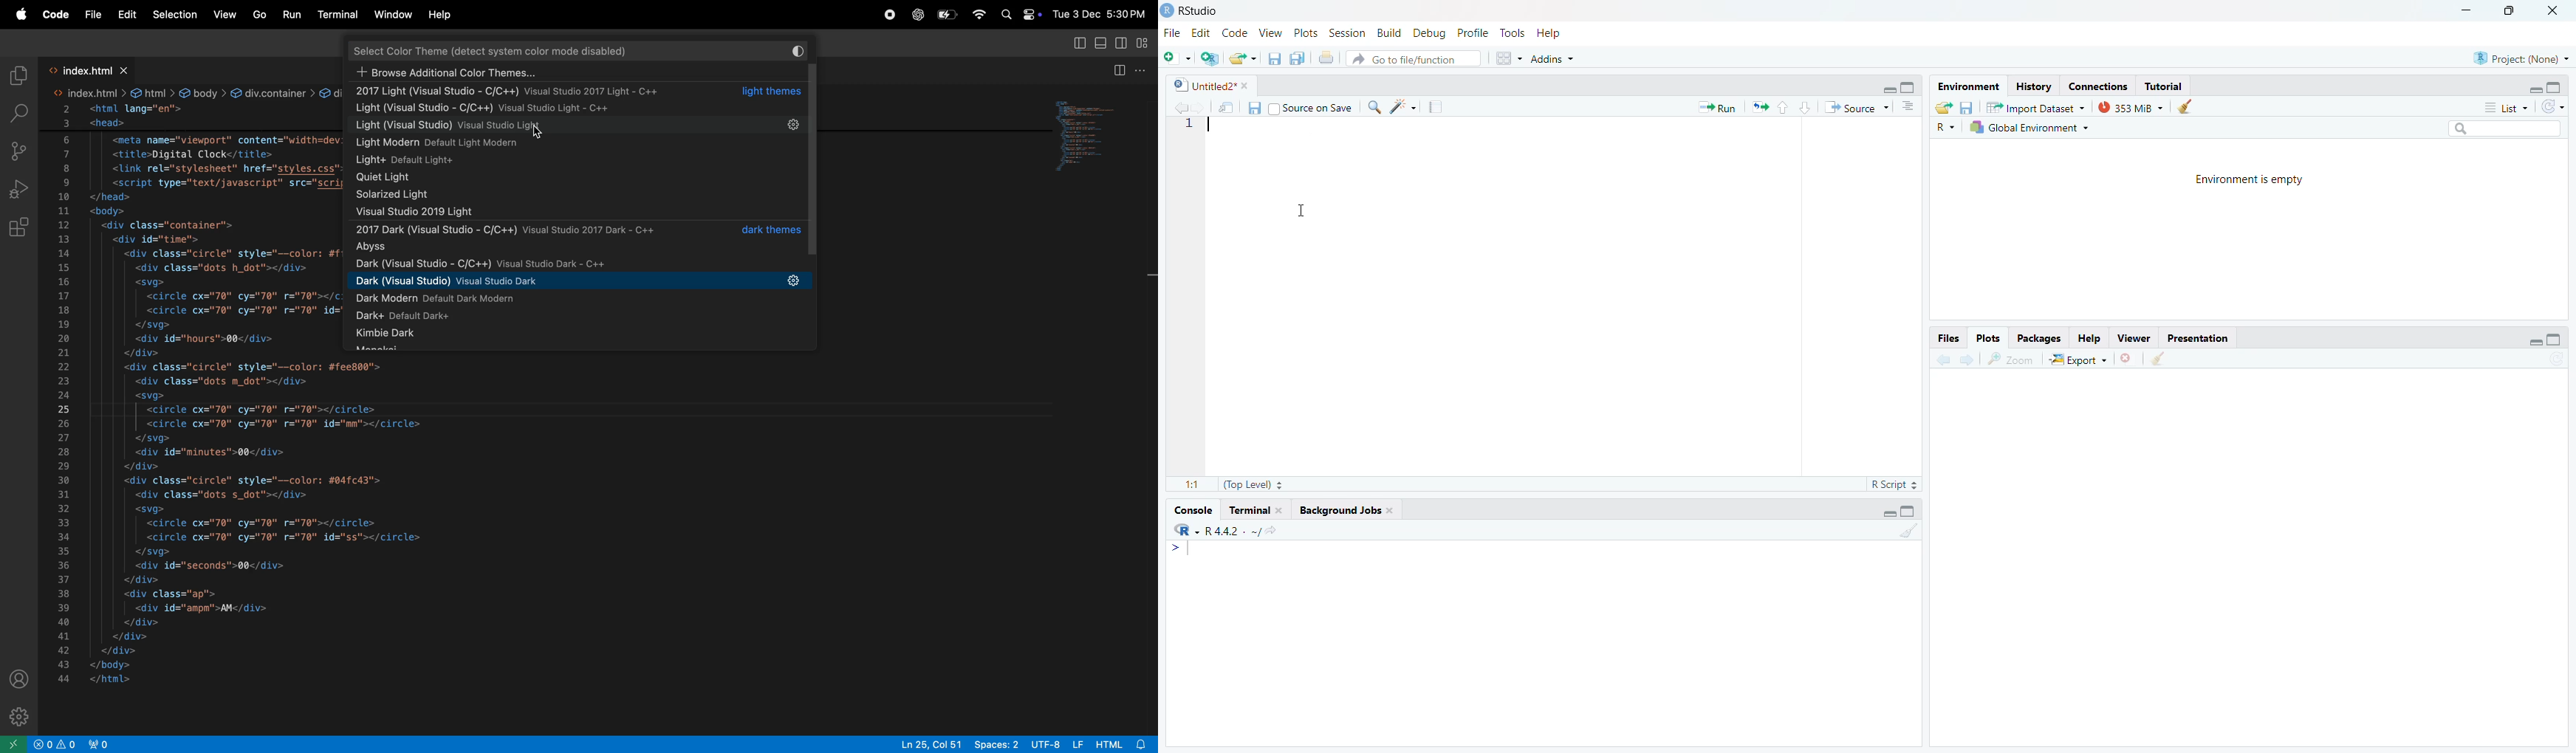 The image size is (2576, 756). I want to click on Build, so click(1388, 33).